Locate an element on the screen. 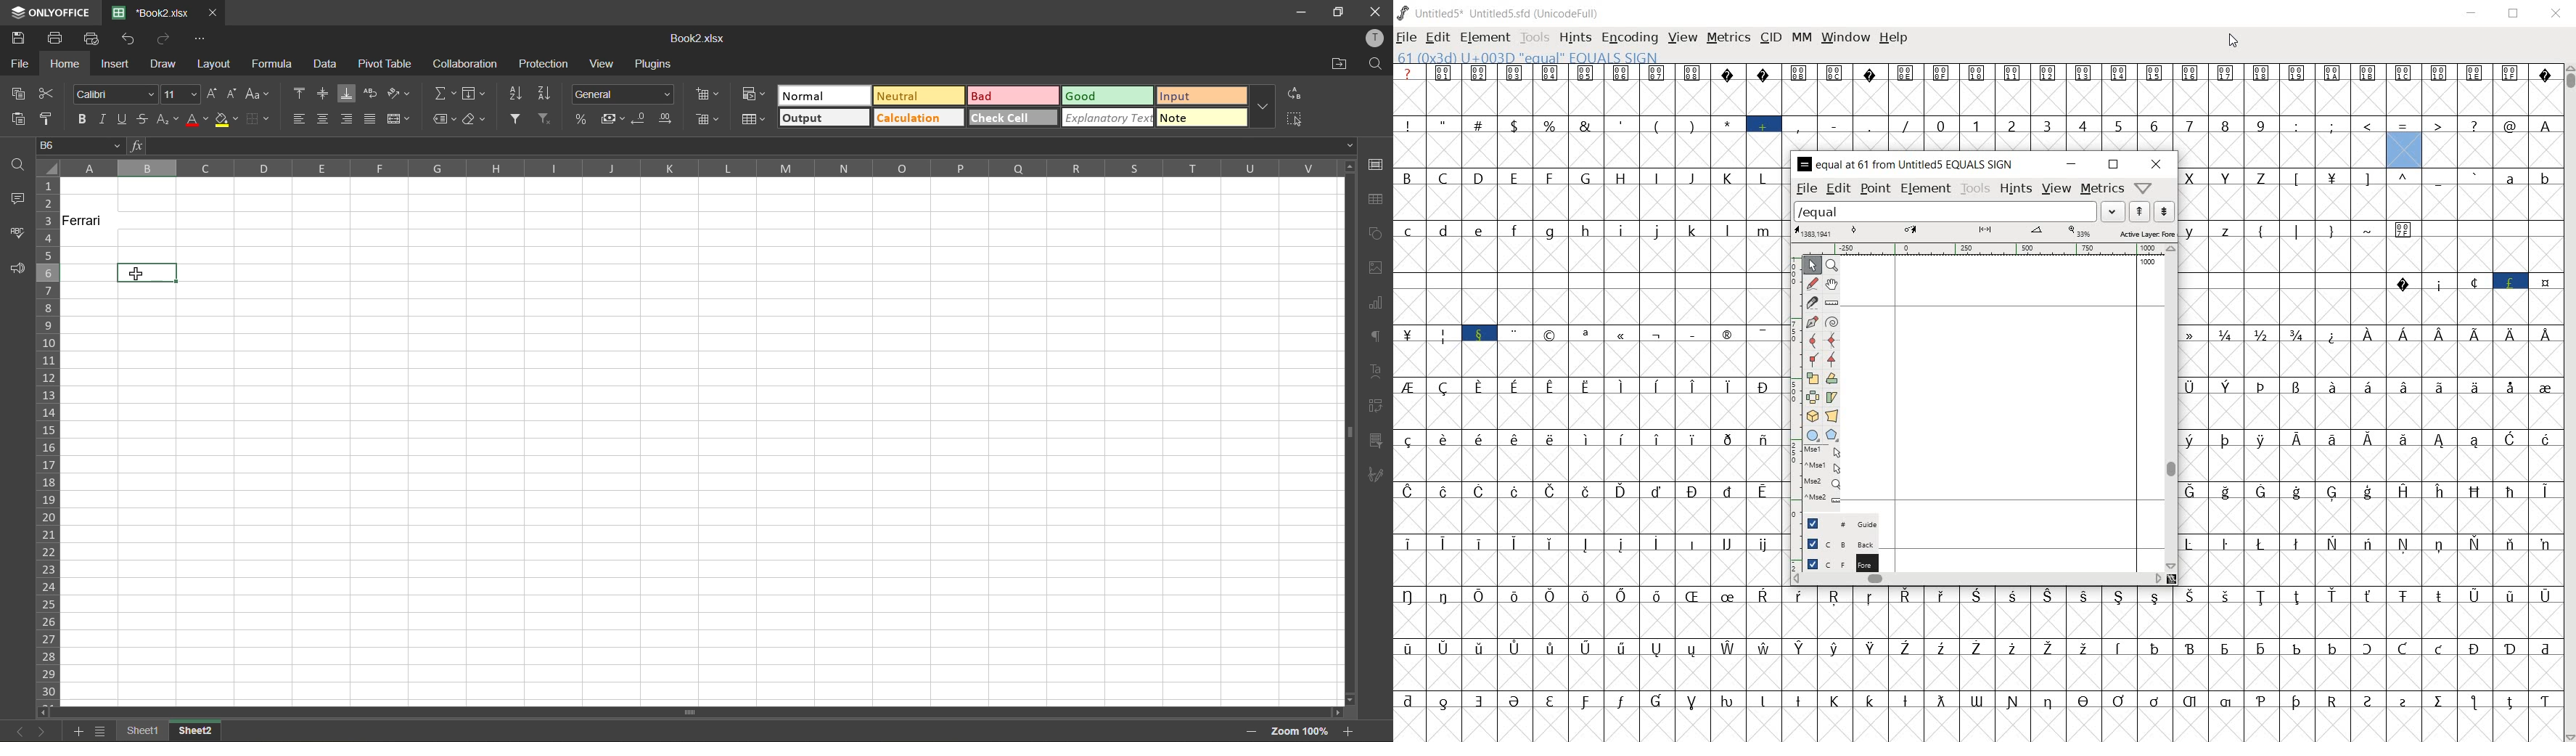  accounting is located at coordinates (611, 119).